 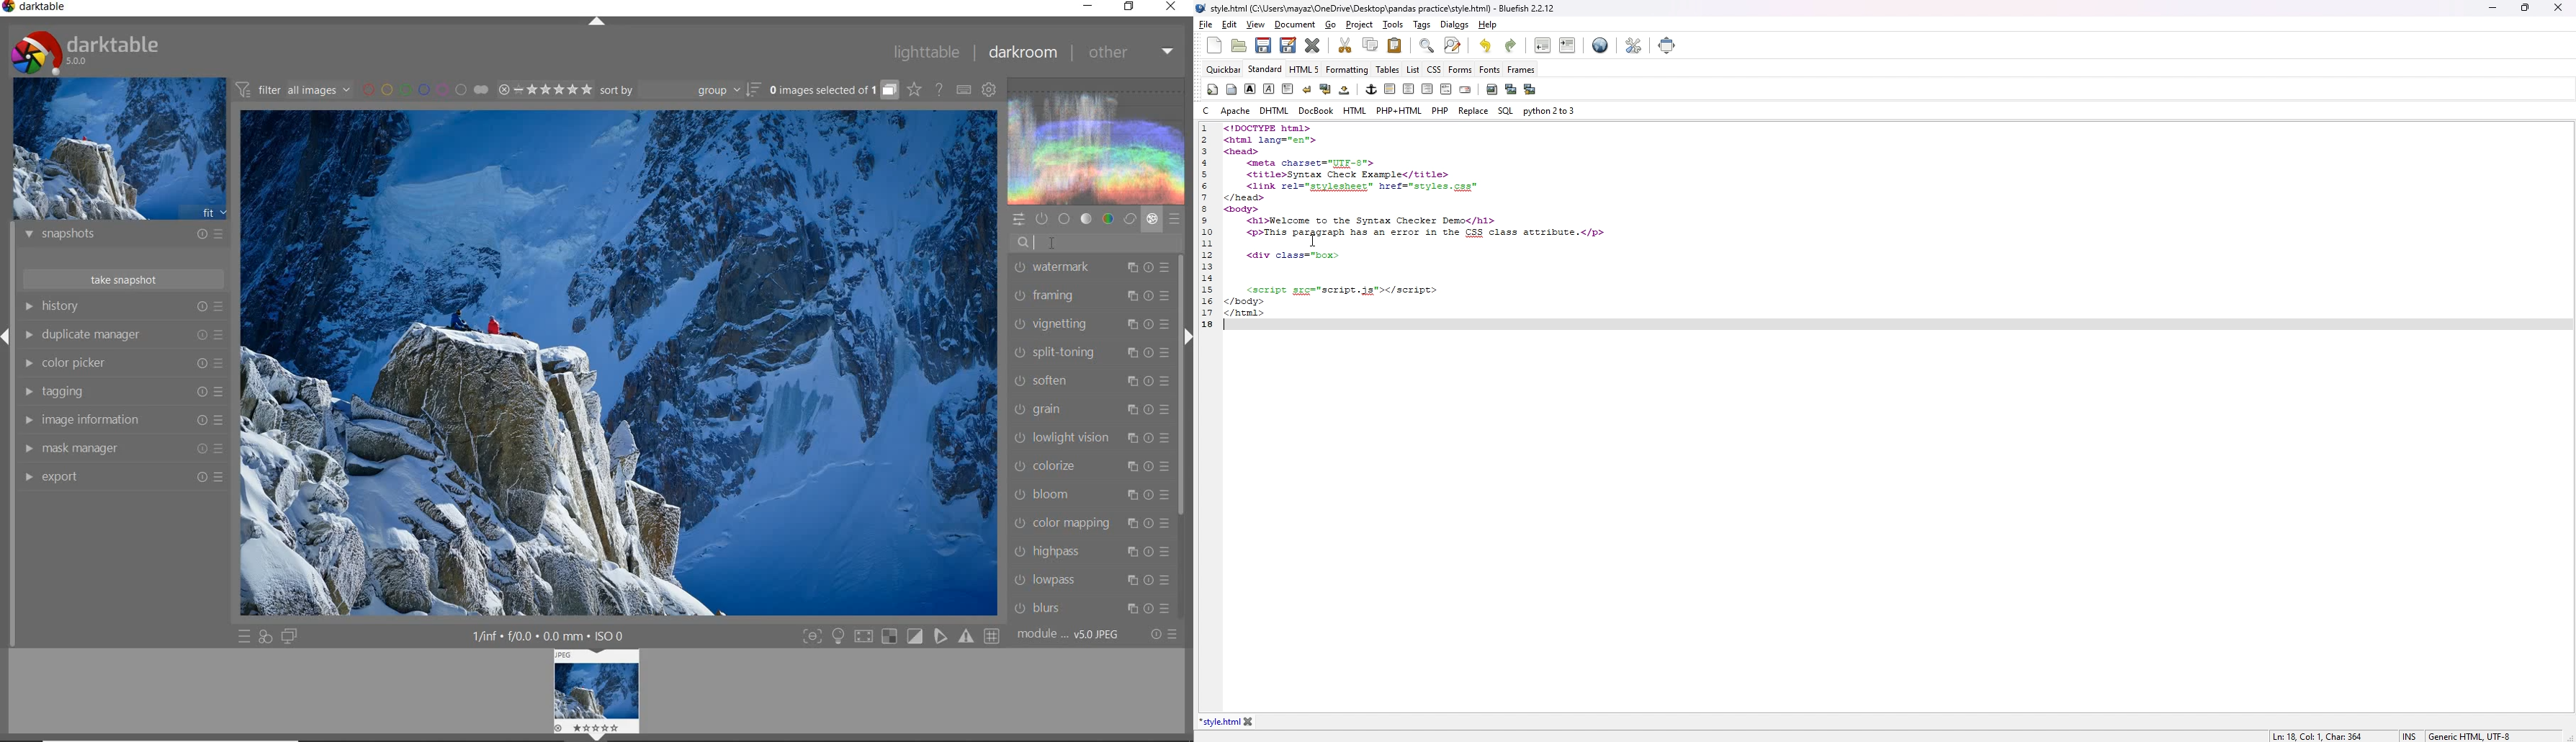 What do you see at coordinates (1229, 24) in the screenshot?
I see `edit` at bounding box center [1229, 24].